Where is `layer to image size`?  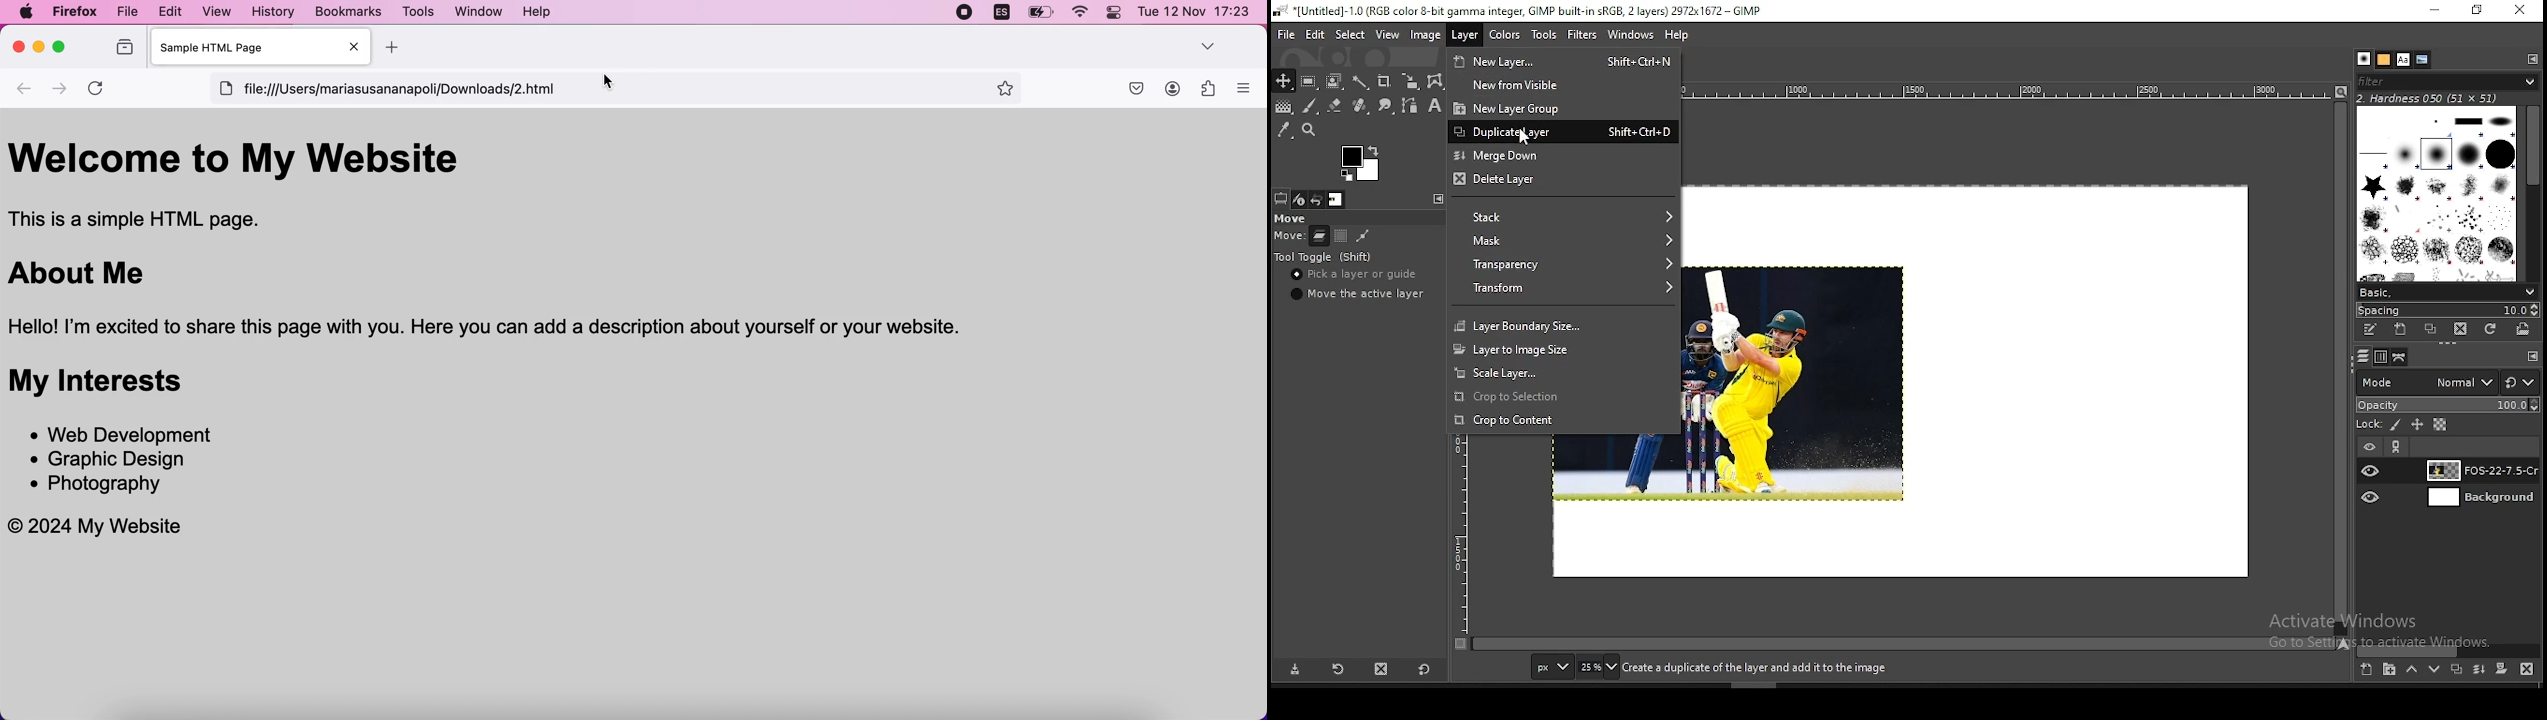
layer to image size is located at coordinates (1563, 348).